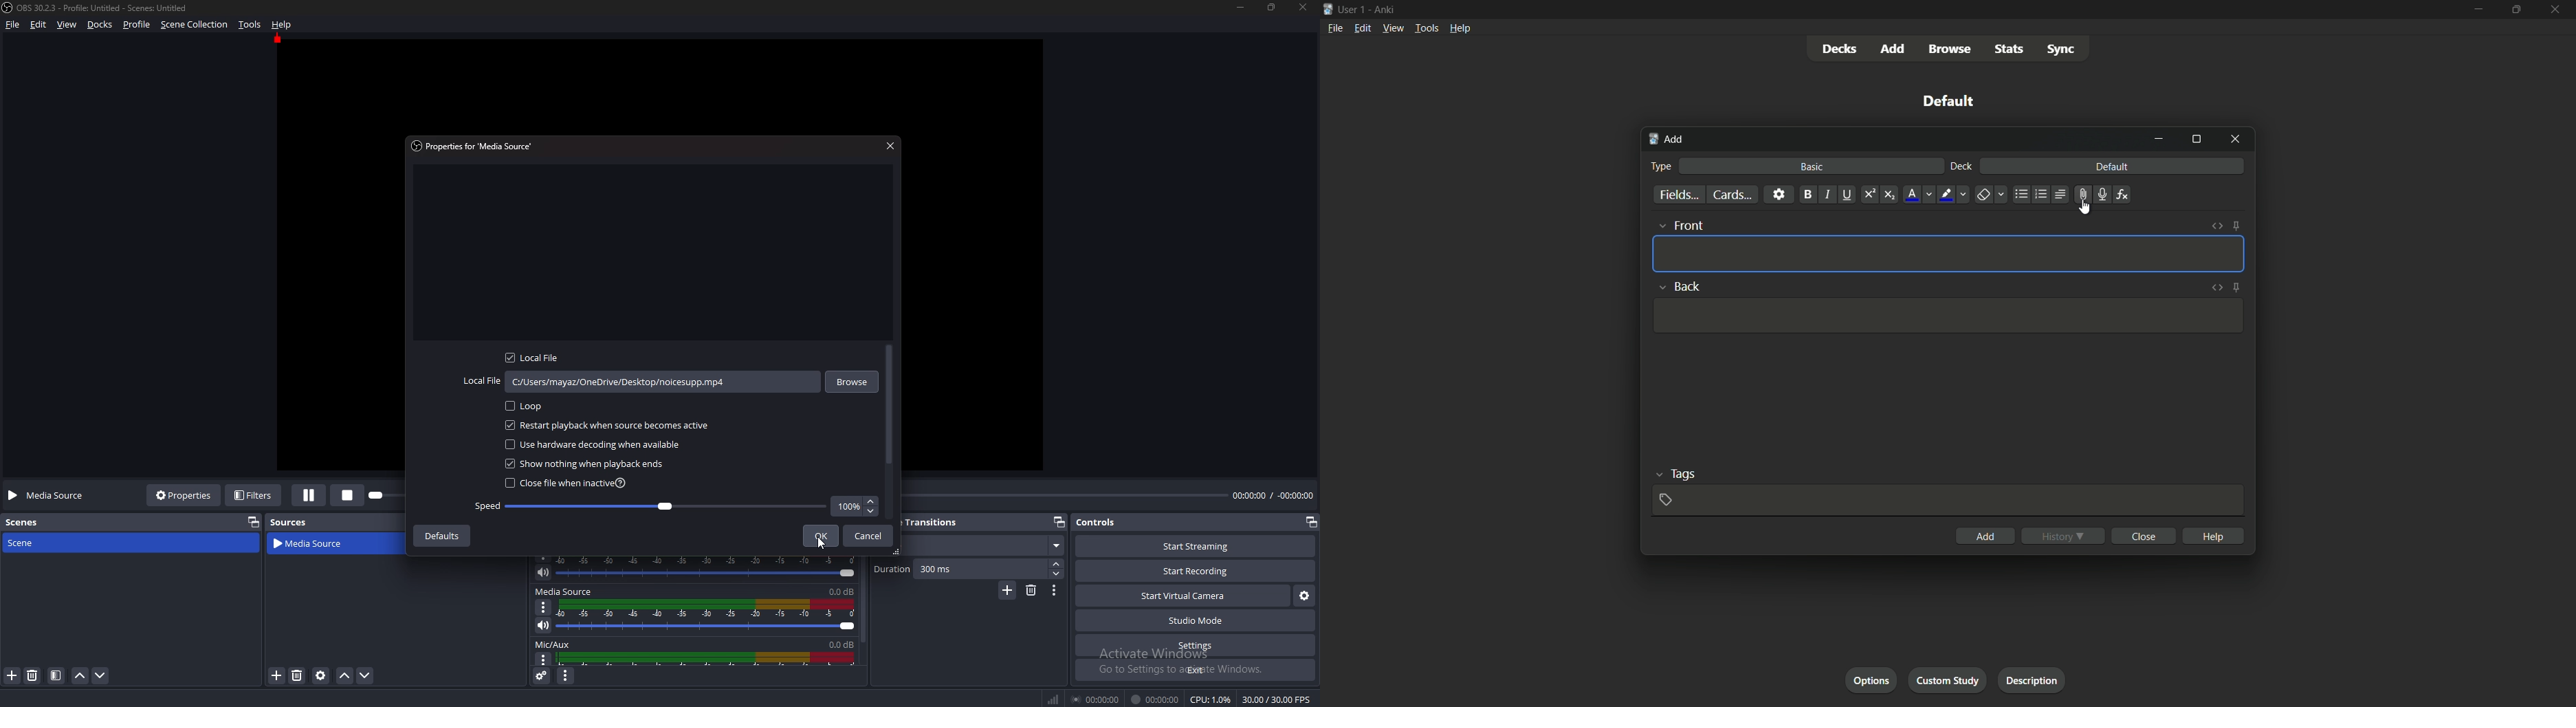 The width and height of the screenshot is (2576, 728). What do you see at coordinates (589, 464) in the screenshot?
I see `Show nothing when playback ends` at bounding box center [589, 464].